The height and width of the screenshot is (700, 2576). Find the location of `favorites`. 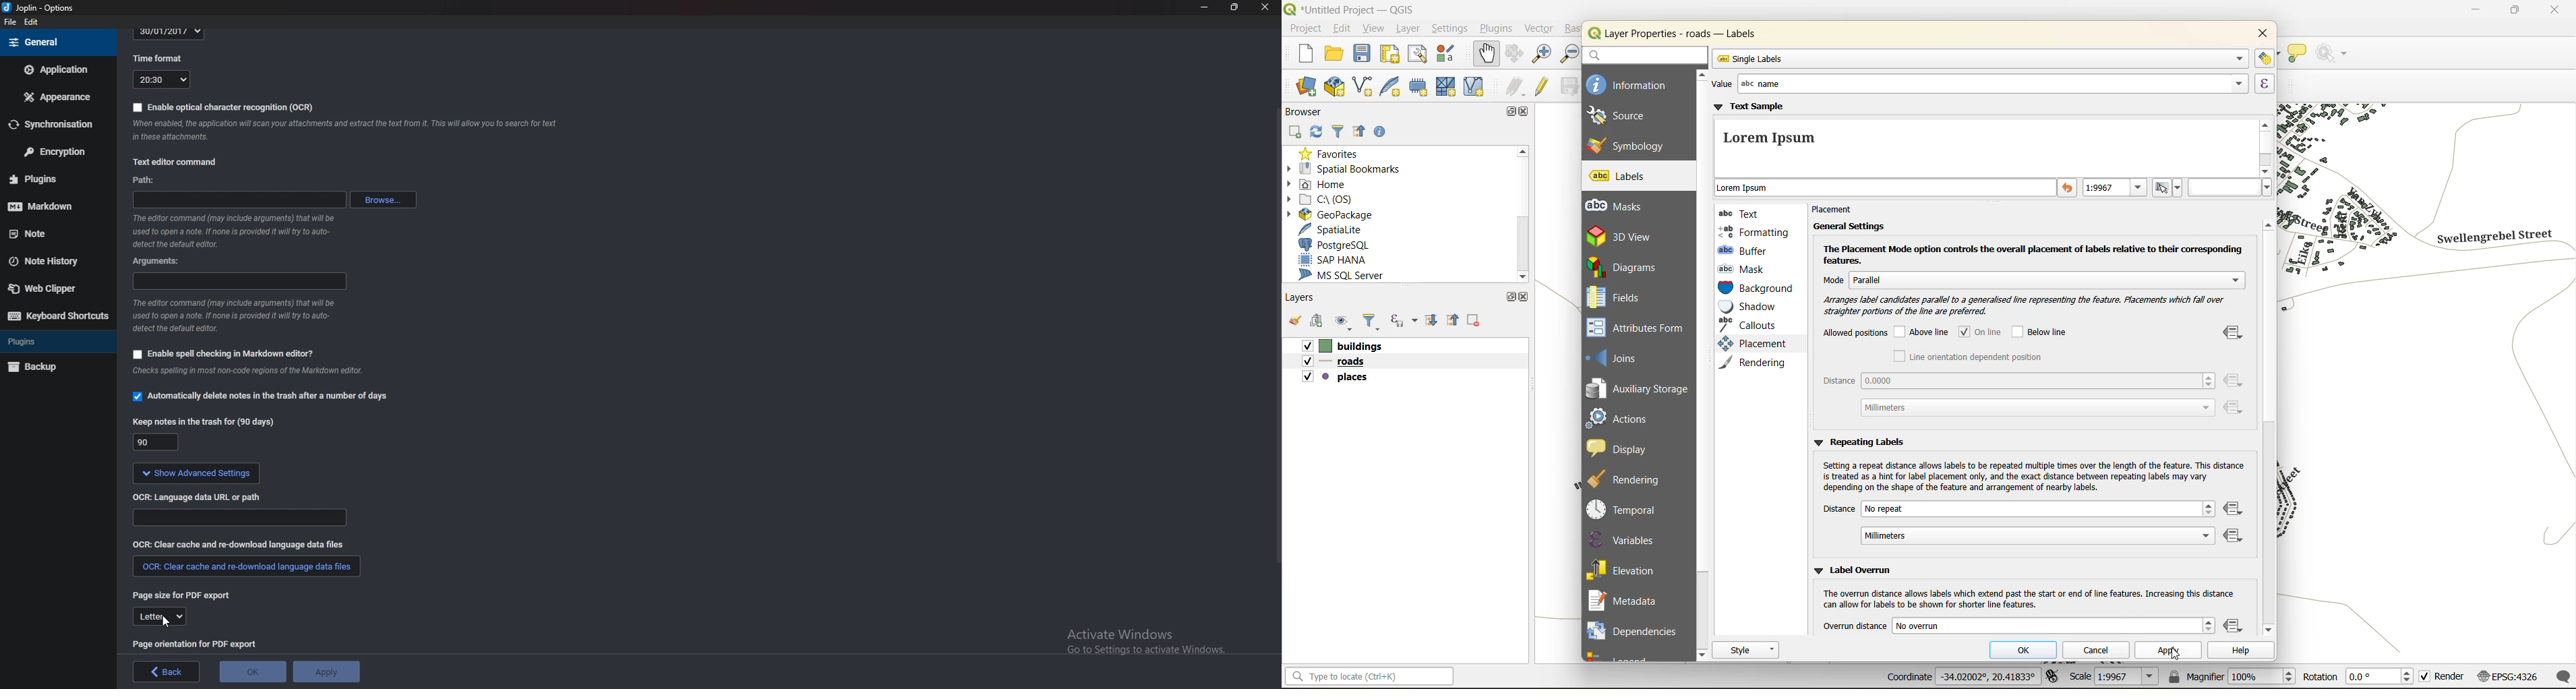

favorites is located at coordinates (1332, 155).